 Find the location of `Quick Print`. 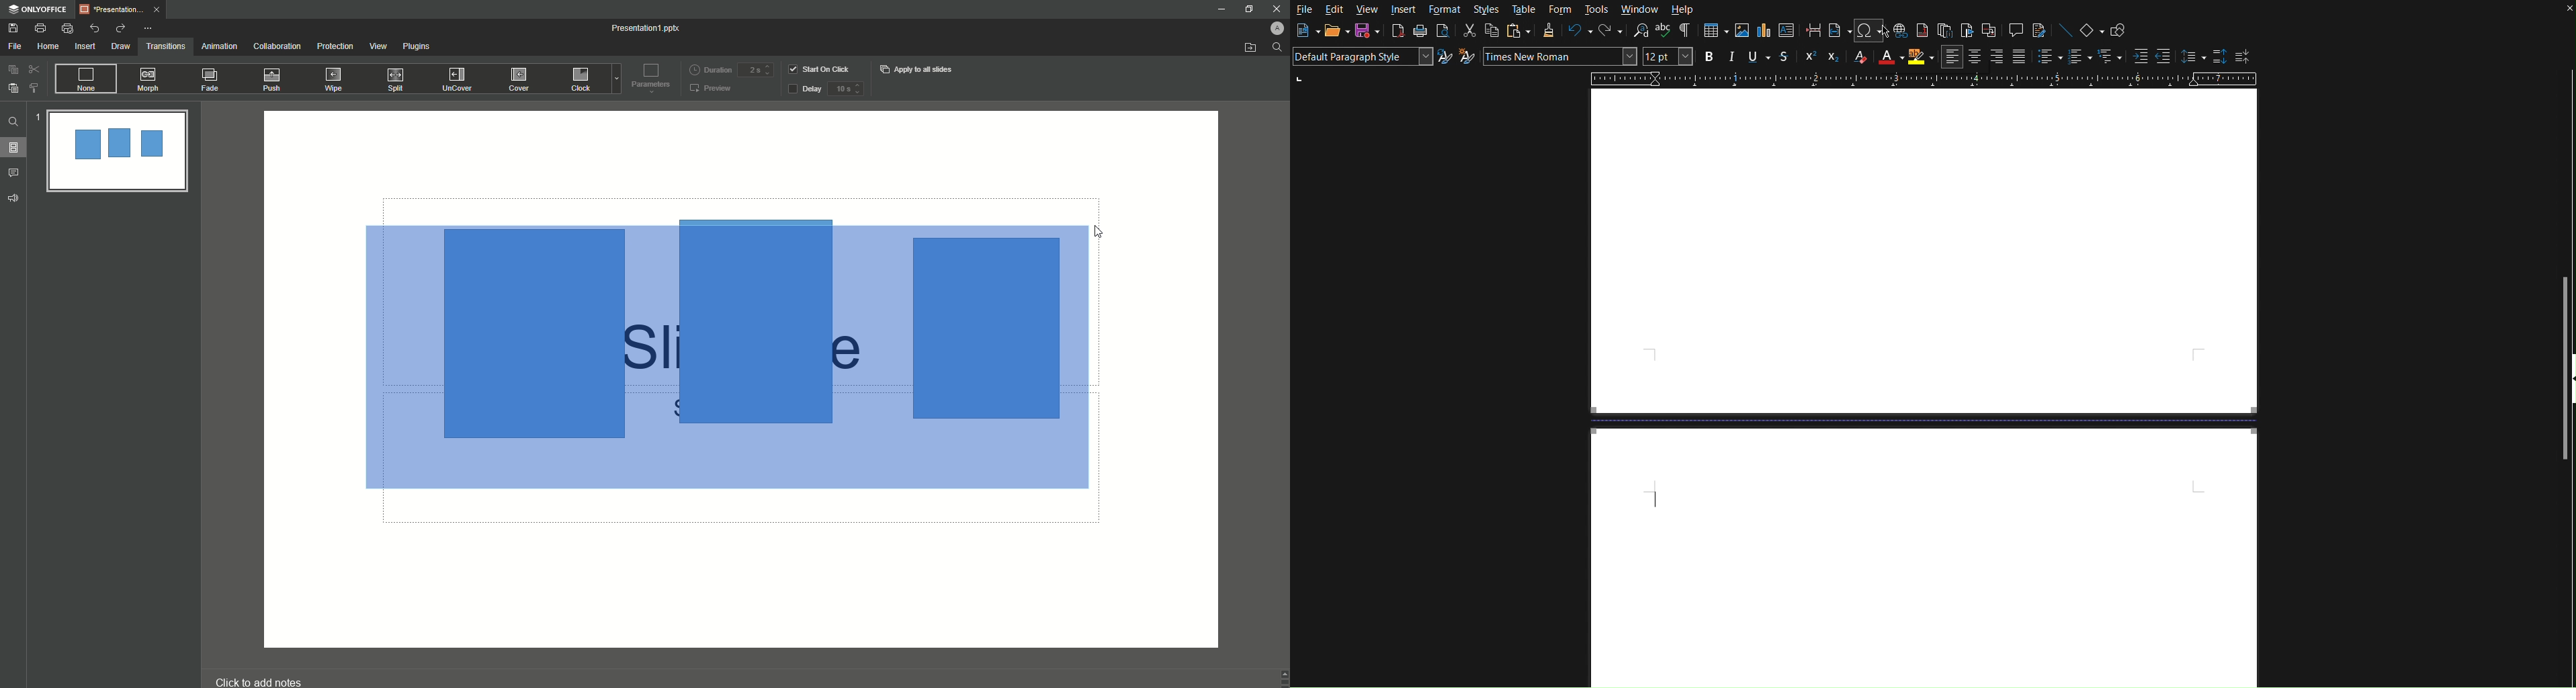

Quick Print is located at coordinates (68, 29).